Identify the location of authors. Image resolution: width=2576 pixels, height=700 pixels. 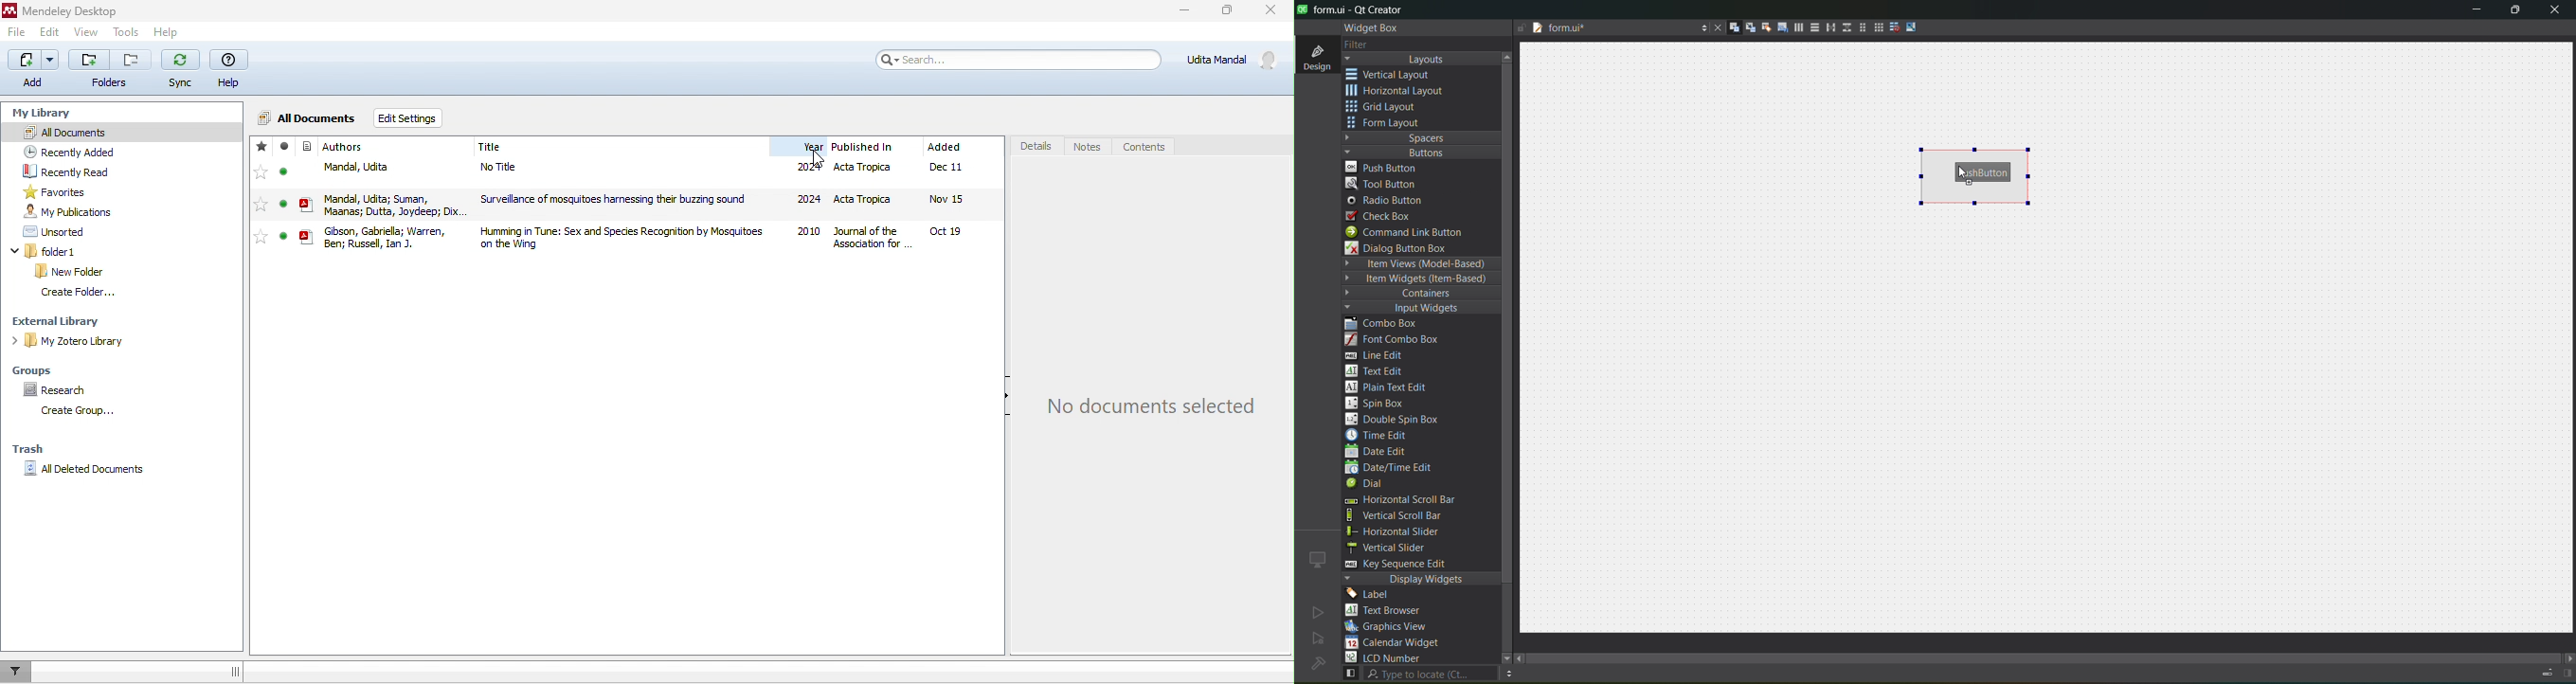
(338, 146).